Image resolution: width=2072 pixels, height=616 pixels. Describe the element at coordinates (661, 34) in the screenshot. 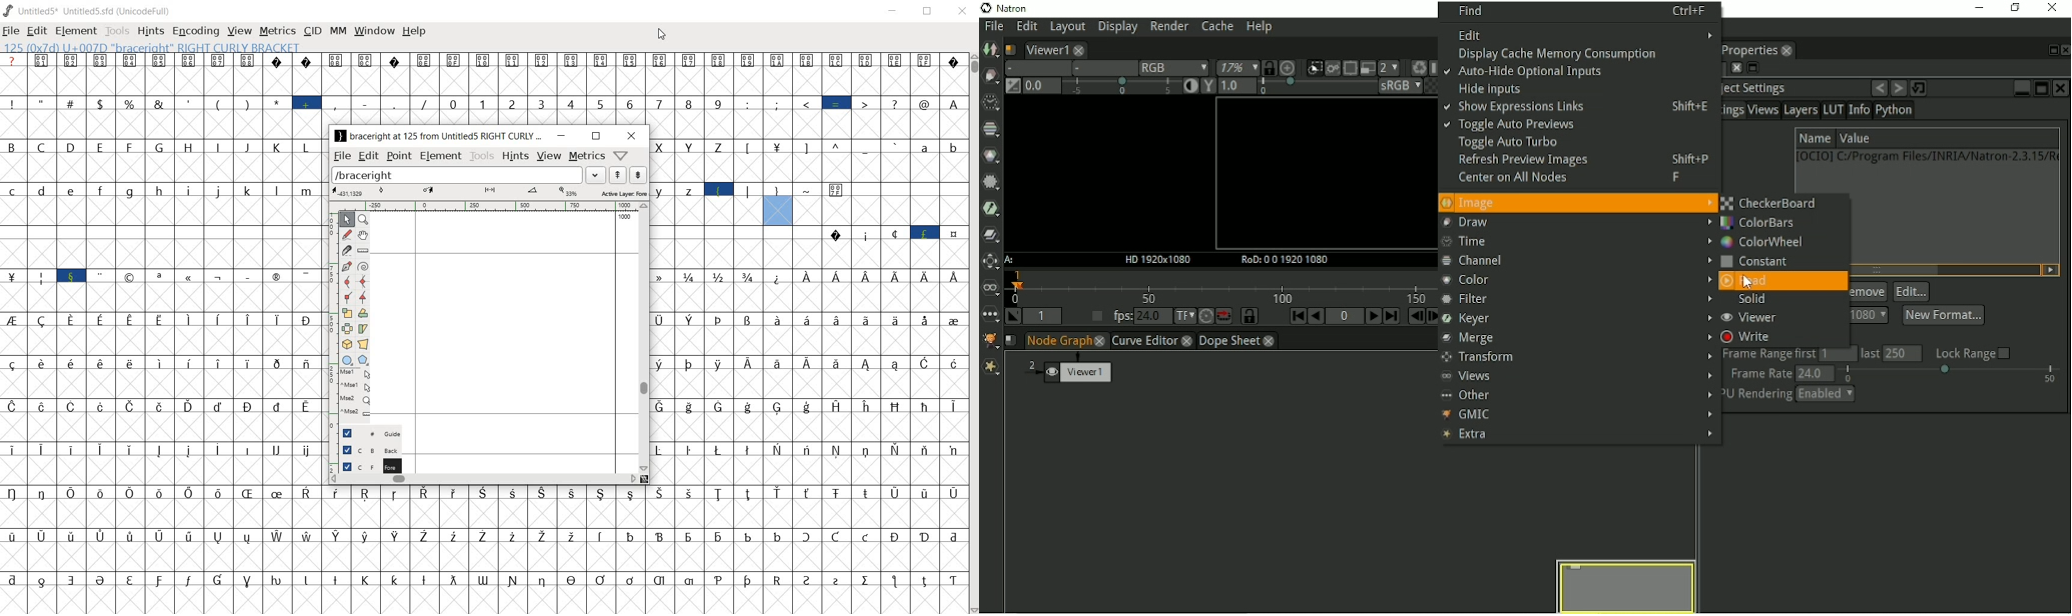

I see `CURSOR` at that location.